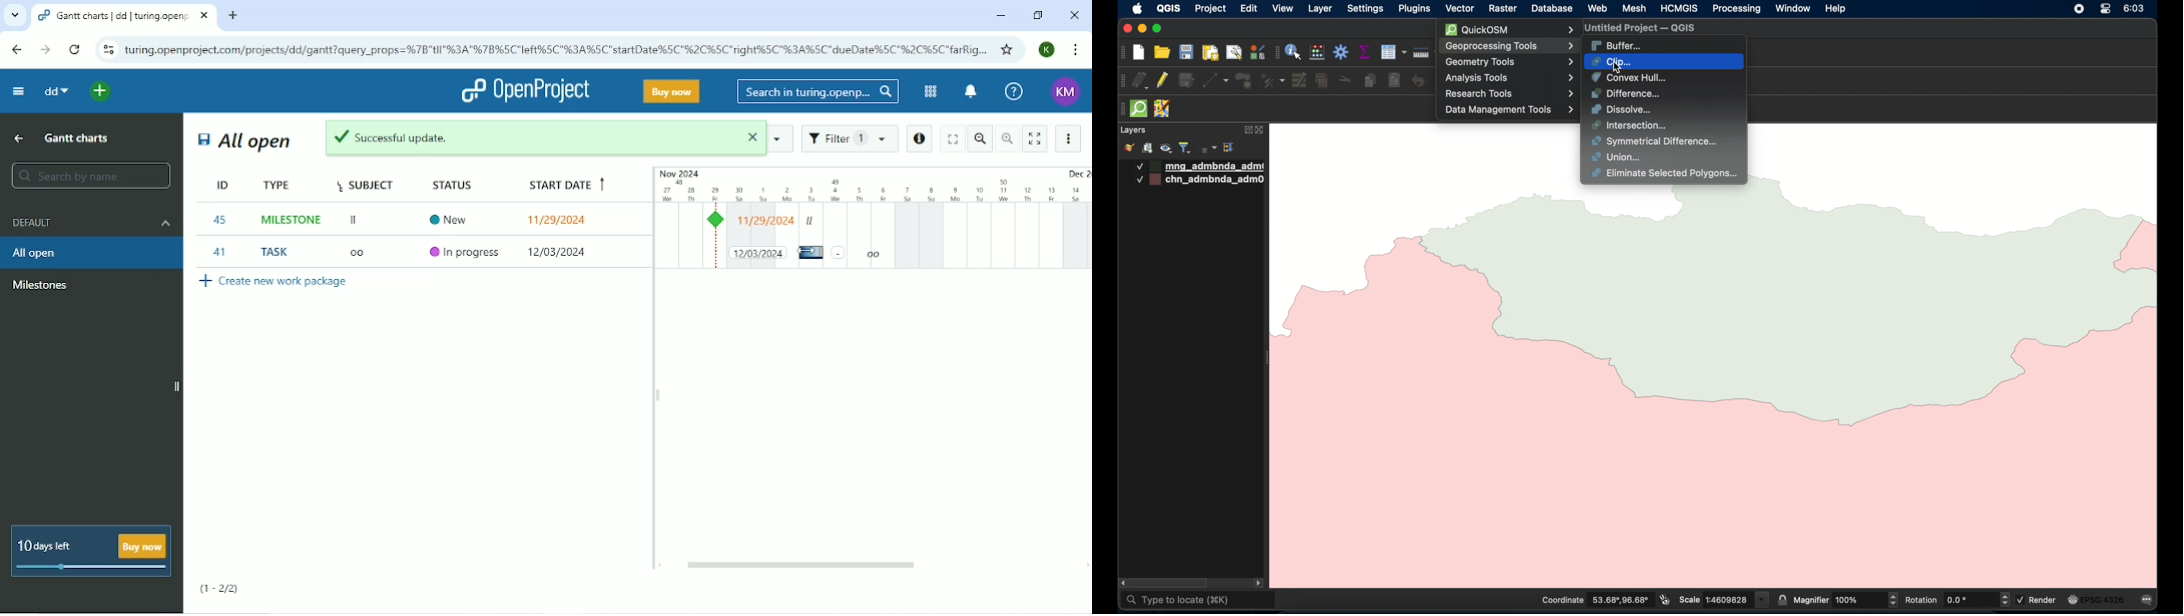 Image resolution: width=2184 pixels, height=616 pixels. I want to click on project toolbar, so click(1121, 53).